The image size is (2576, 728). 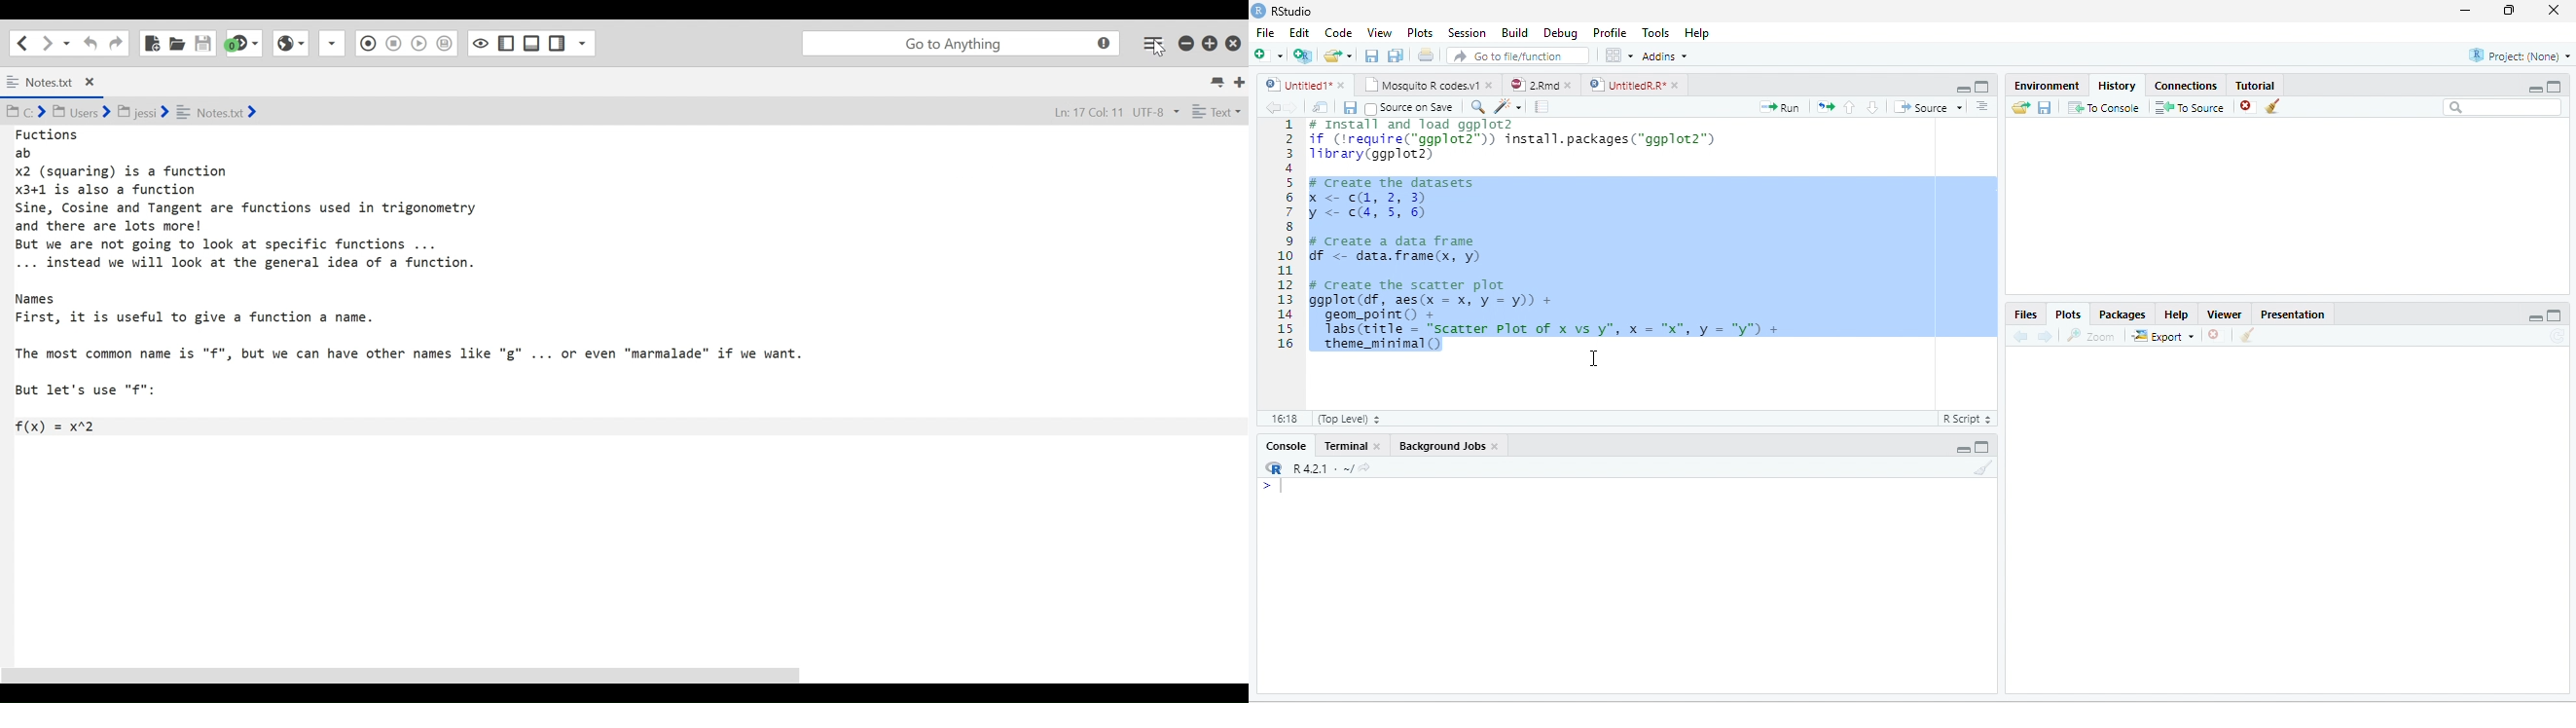 What do you see at coordinates (1850, 107) in the screenshot?
I see `Go to previous section/chunk` at bounding box center [1850, 107].